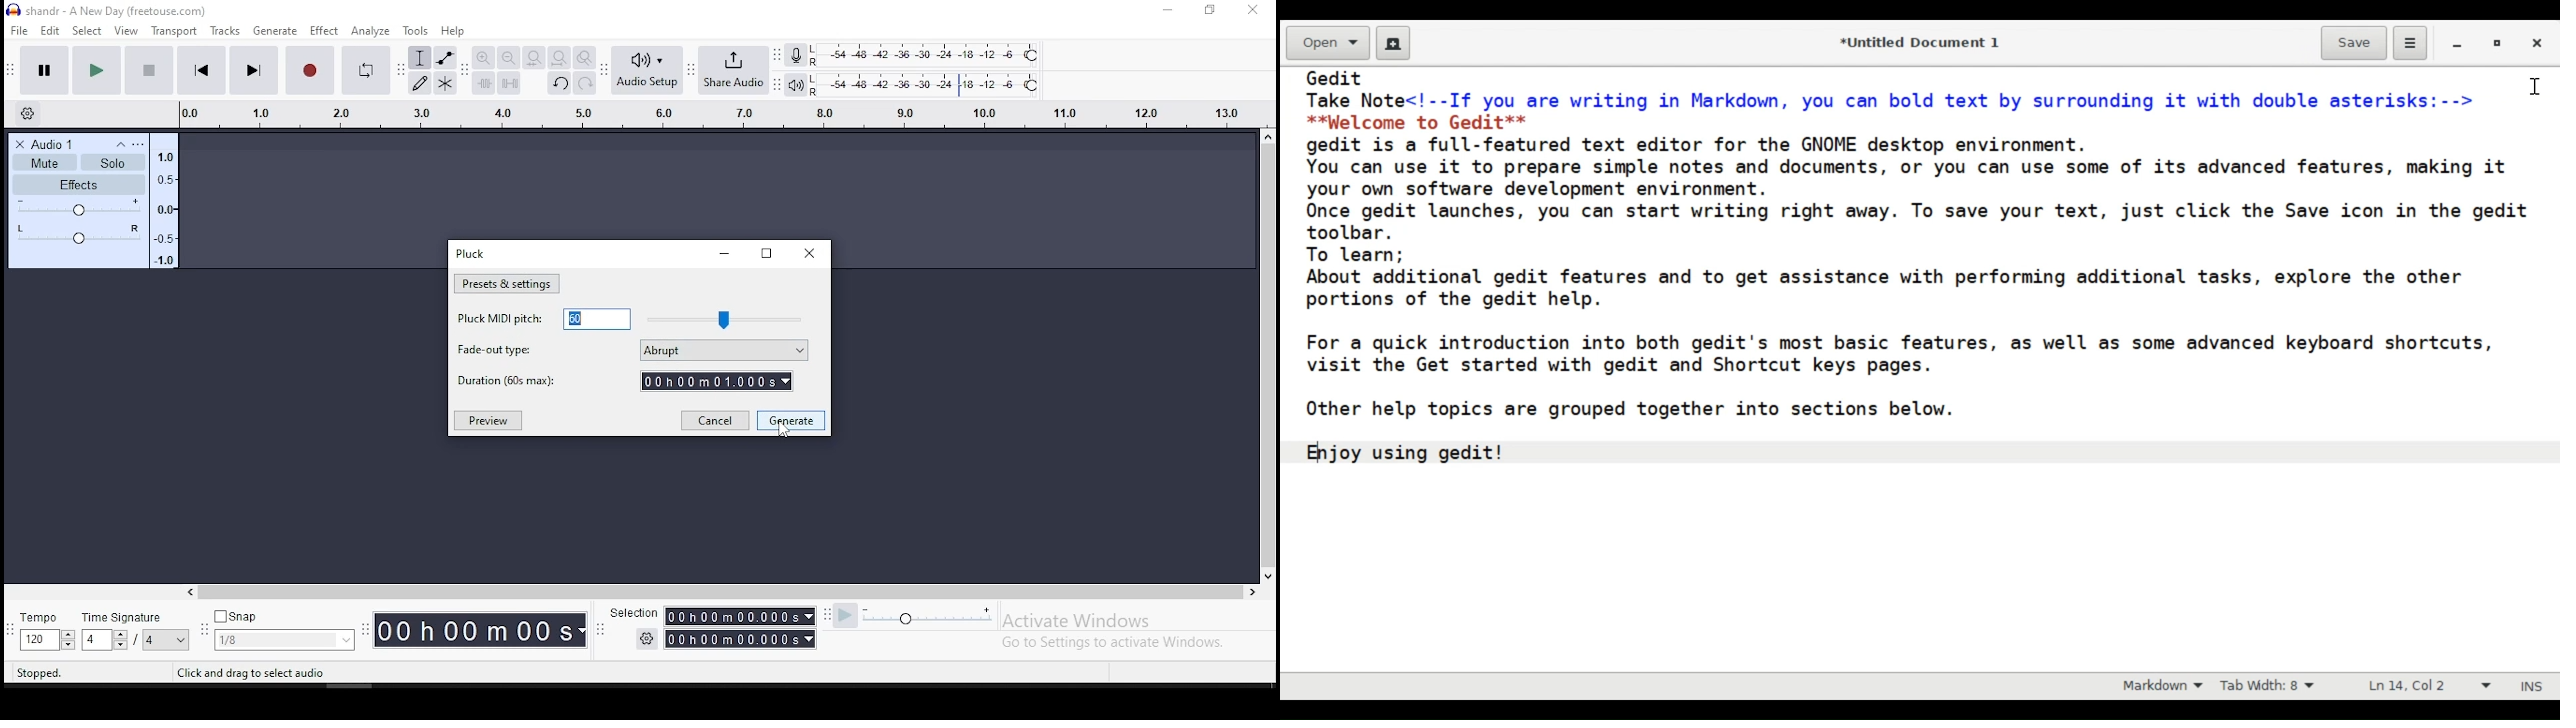  What do you see at coordinates (121, 143) in the screenshot?
I see `collapse` at bounding box center [121, 143].